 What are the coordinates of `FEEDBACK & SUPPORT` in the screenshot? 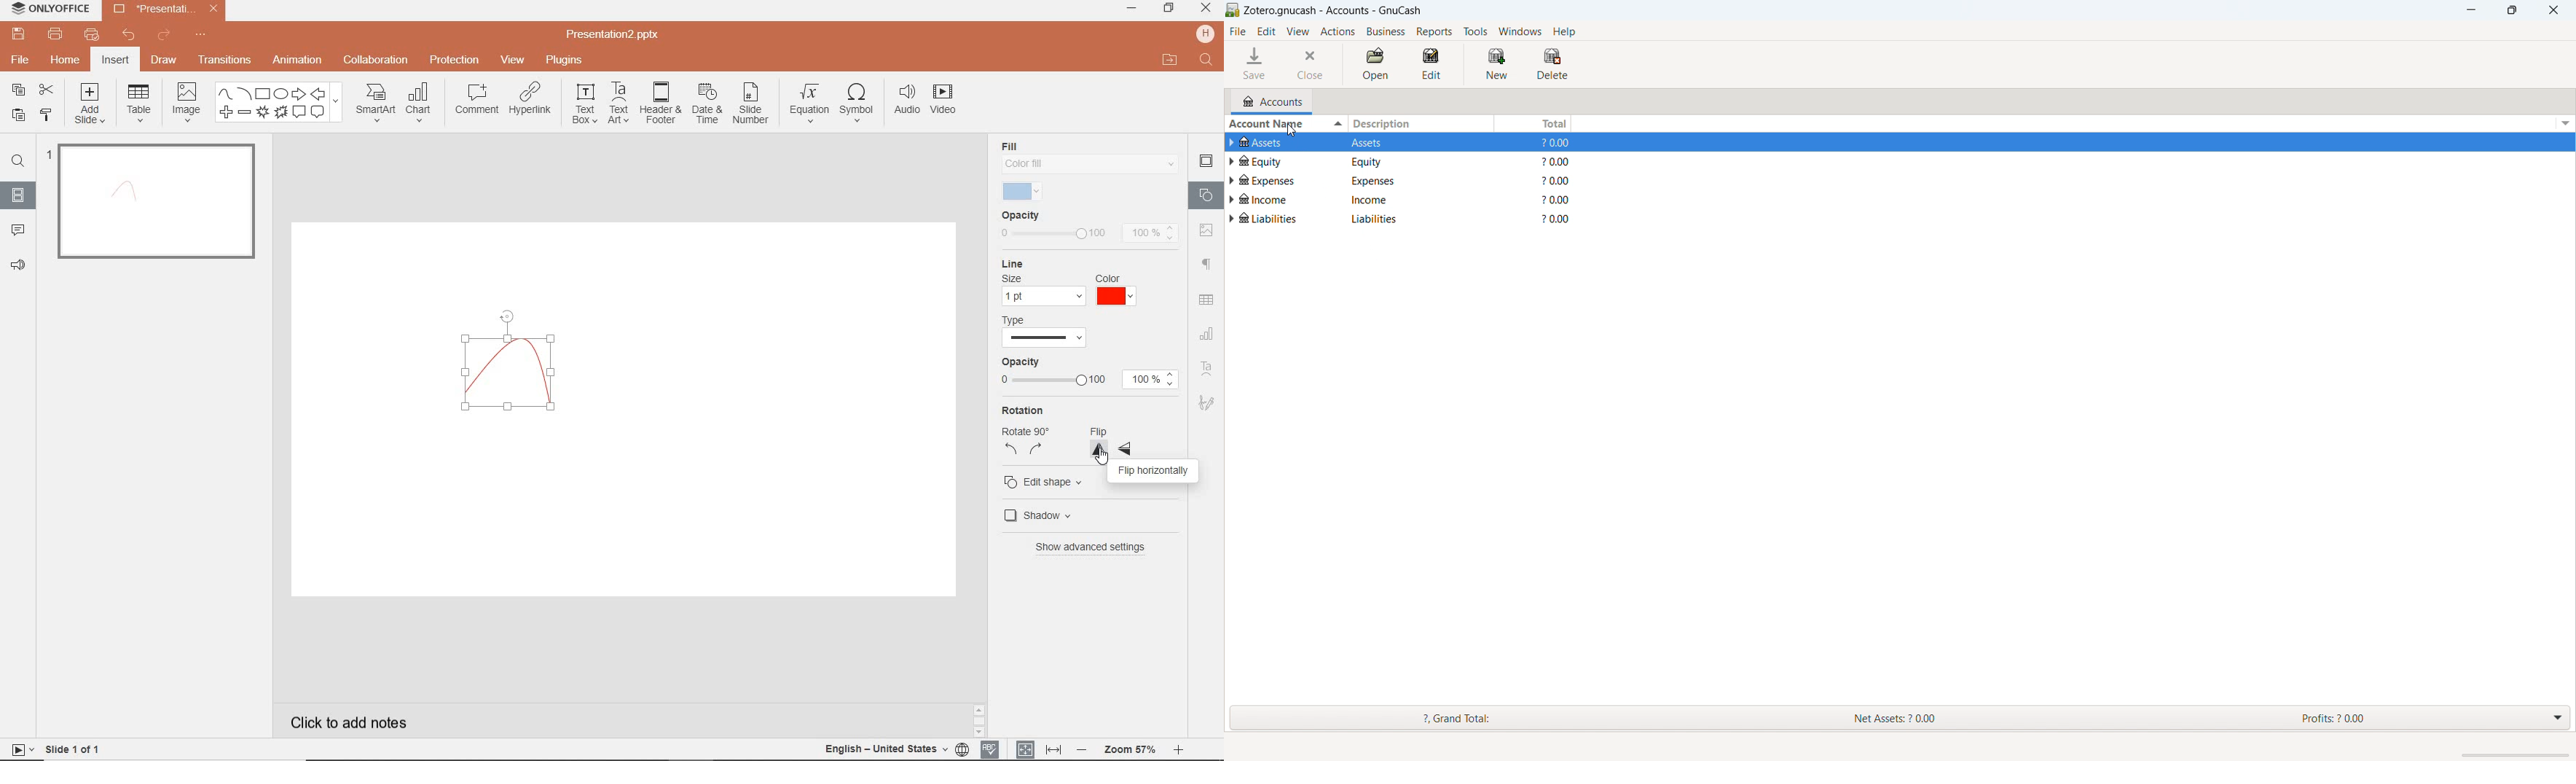 It's located at (17, 265).